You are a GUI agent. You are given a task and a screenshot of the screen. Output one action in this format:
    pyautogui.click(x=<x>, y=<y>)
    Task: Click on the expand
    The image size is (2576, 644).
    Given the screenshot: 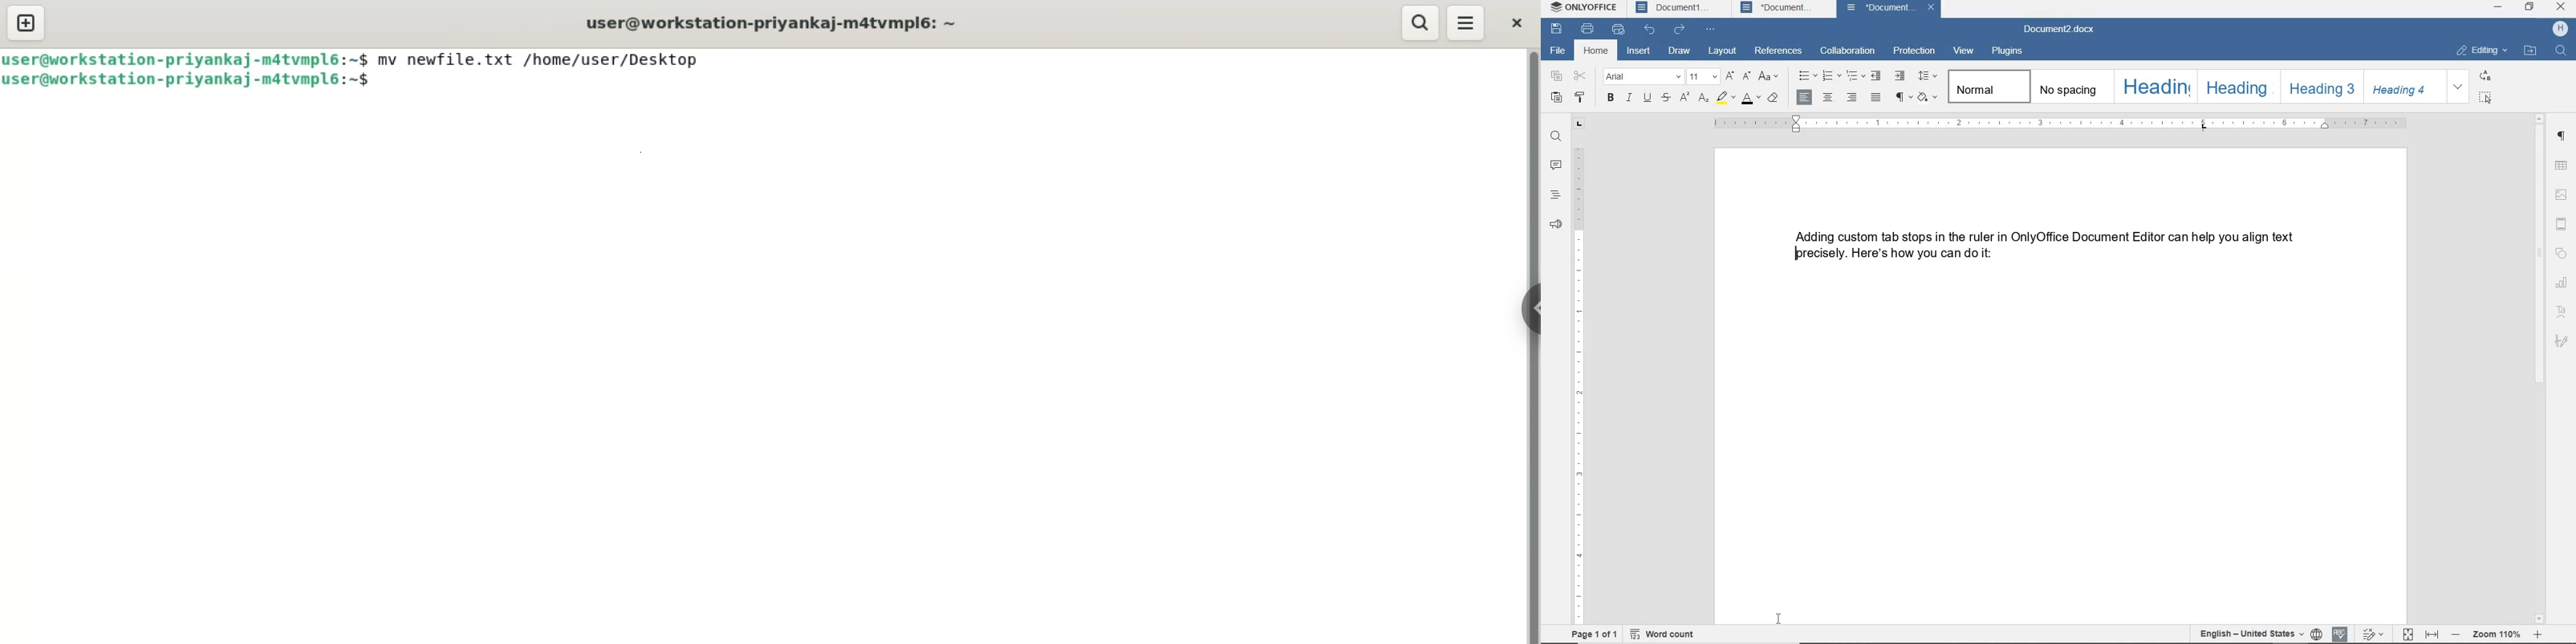 What is the action you would take?
    pyautogui.click(x=2459, y=86)
    